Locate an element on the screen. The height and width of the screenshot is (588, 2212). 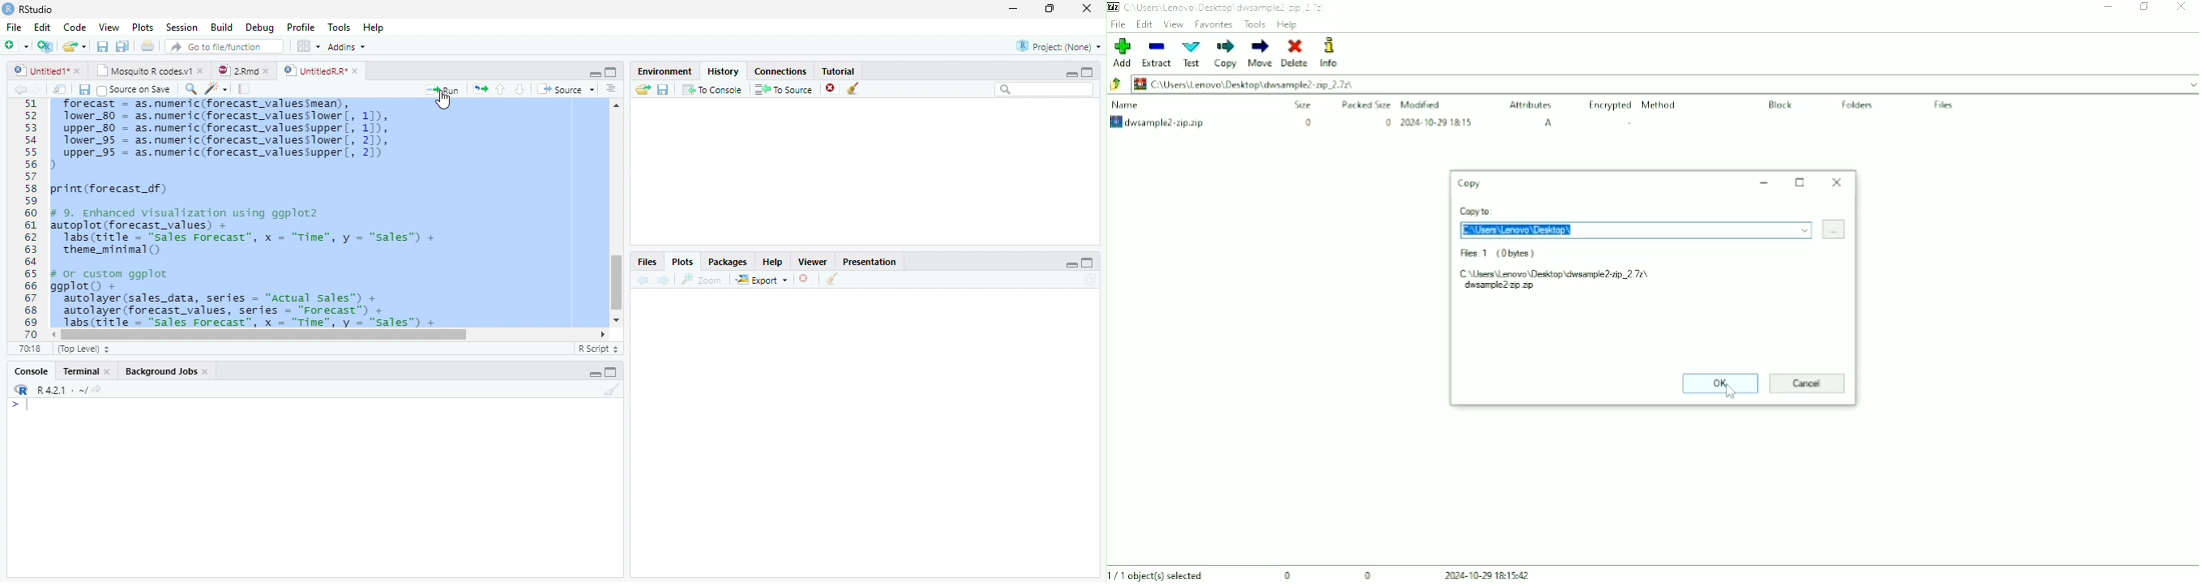
Down is located at coordinates (520, 90).